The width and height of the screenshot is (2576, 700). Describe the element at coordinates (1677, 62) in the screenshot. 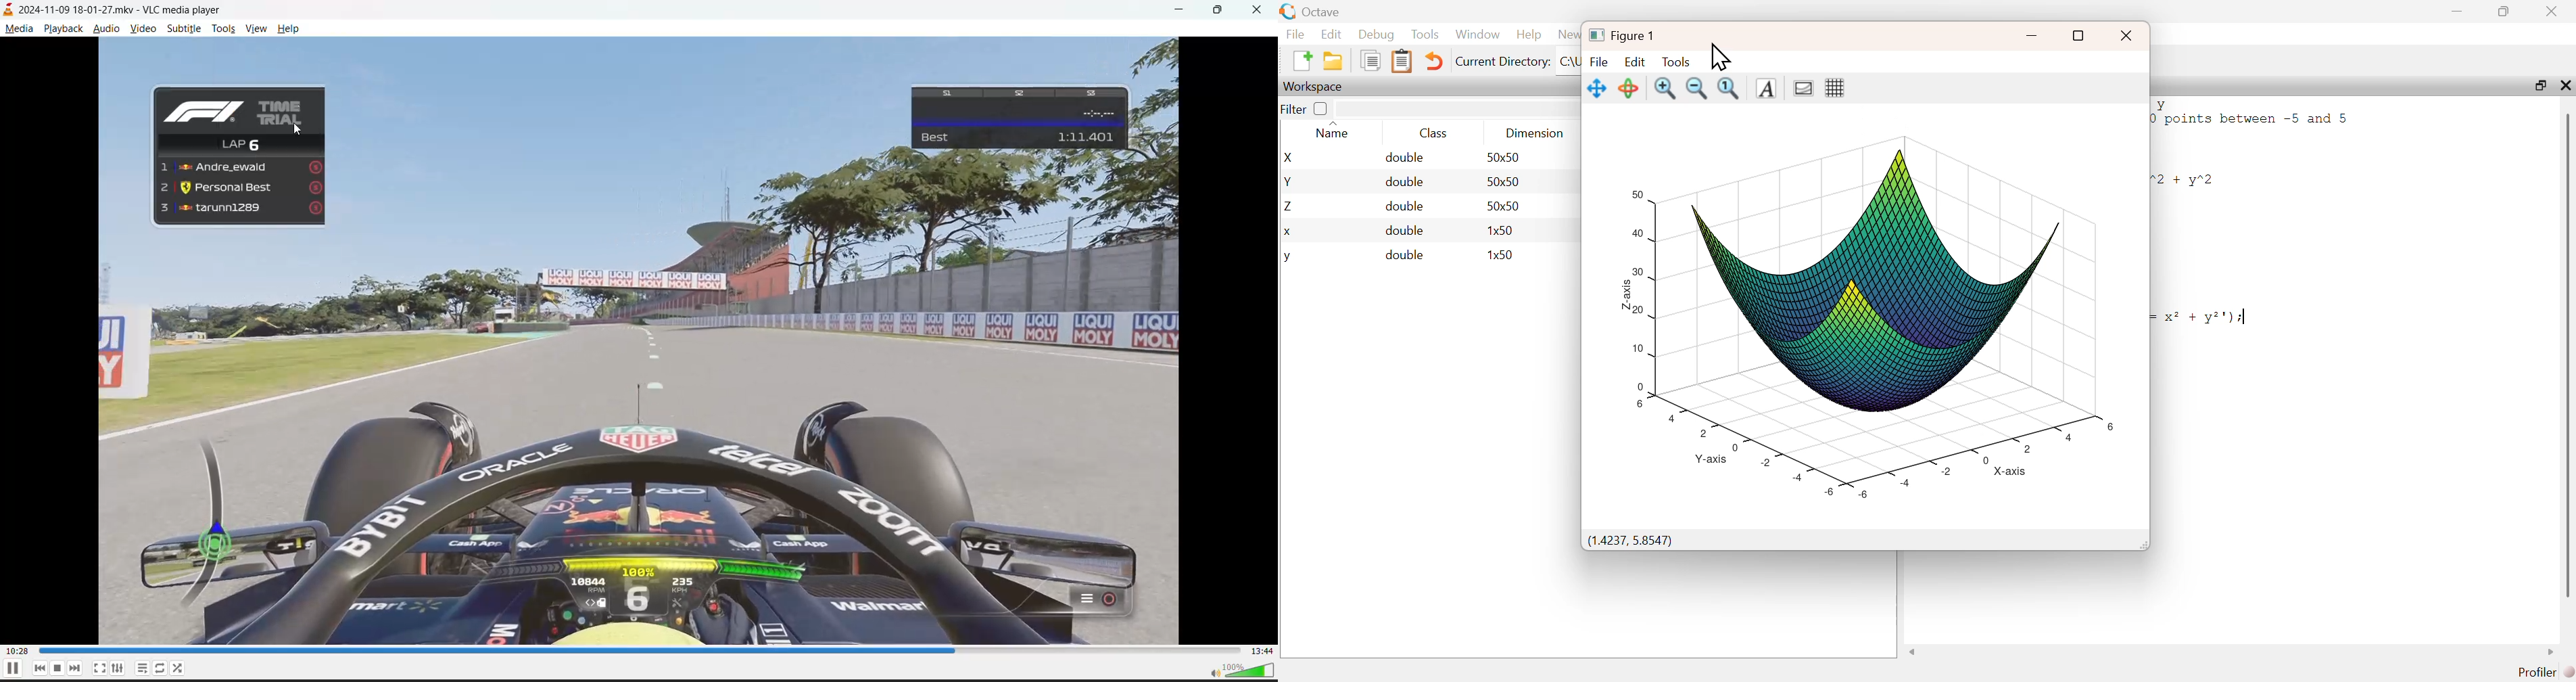

I see `Tools` at that location.